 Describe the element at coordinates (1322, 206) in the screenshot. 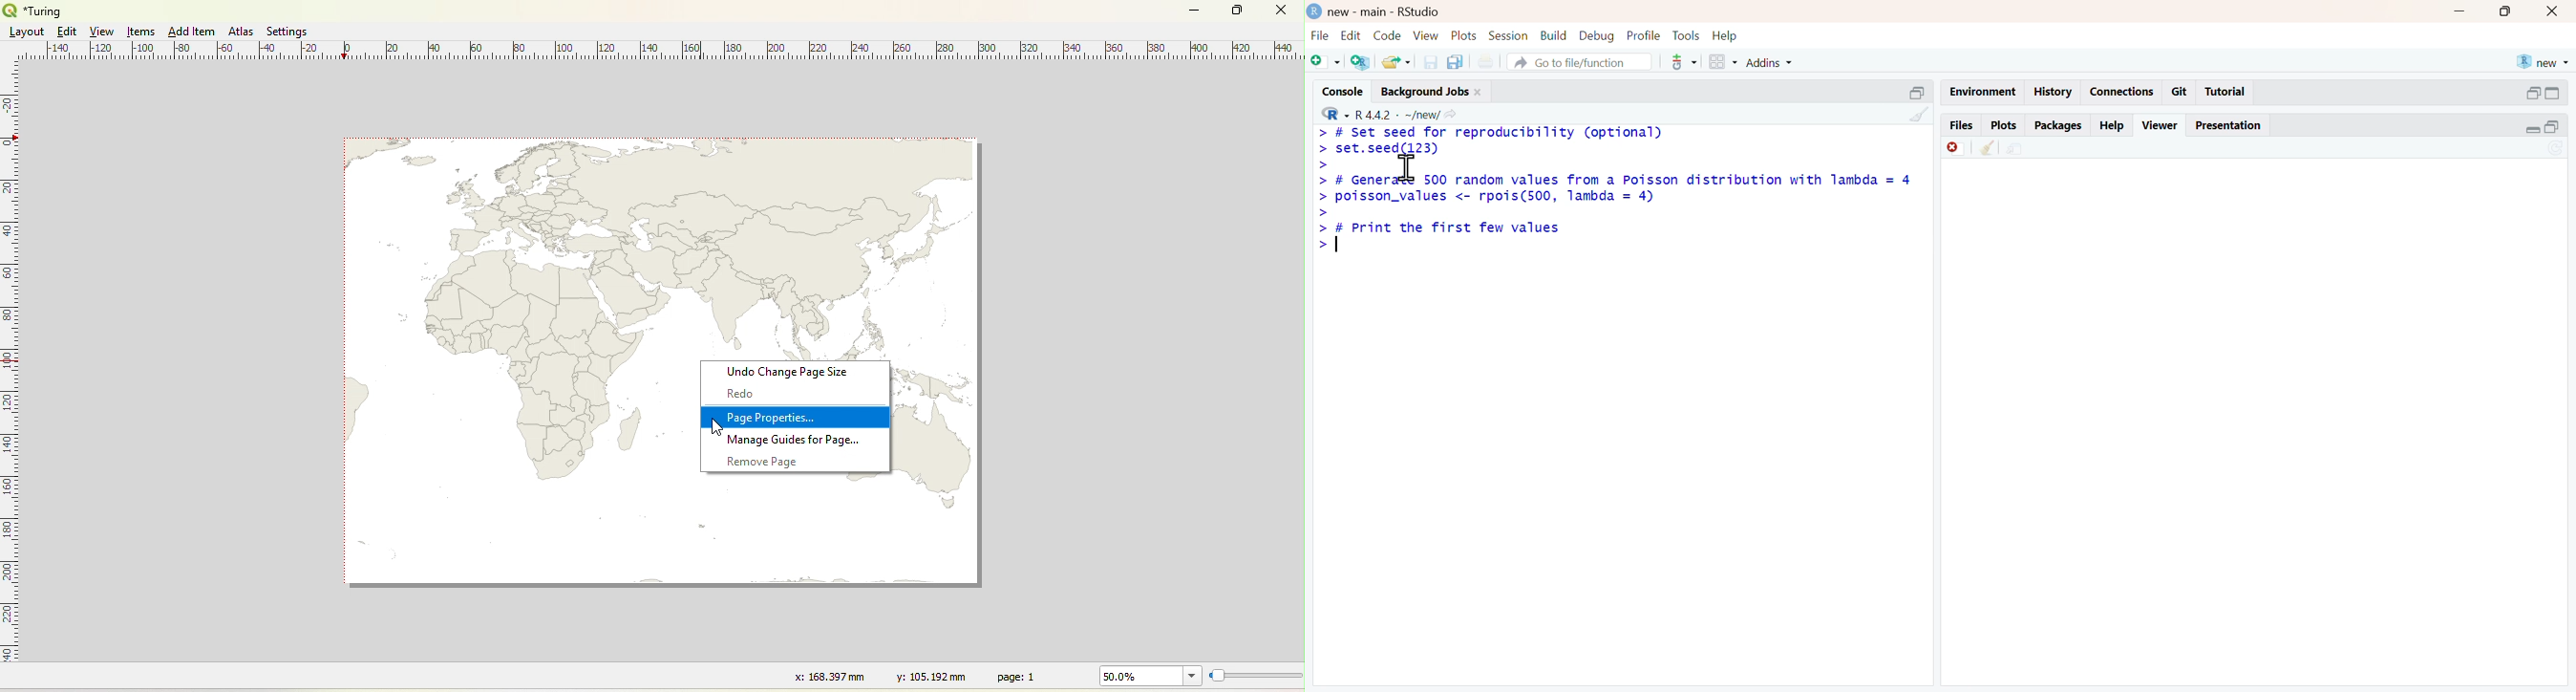

I see `>>>>>>` at that location.